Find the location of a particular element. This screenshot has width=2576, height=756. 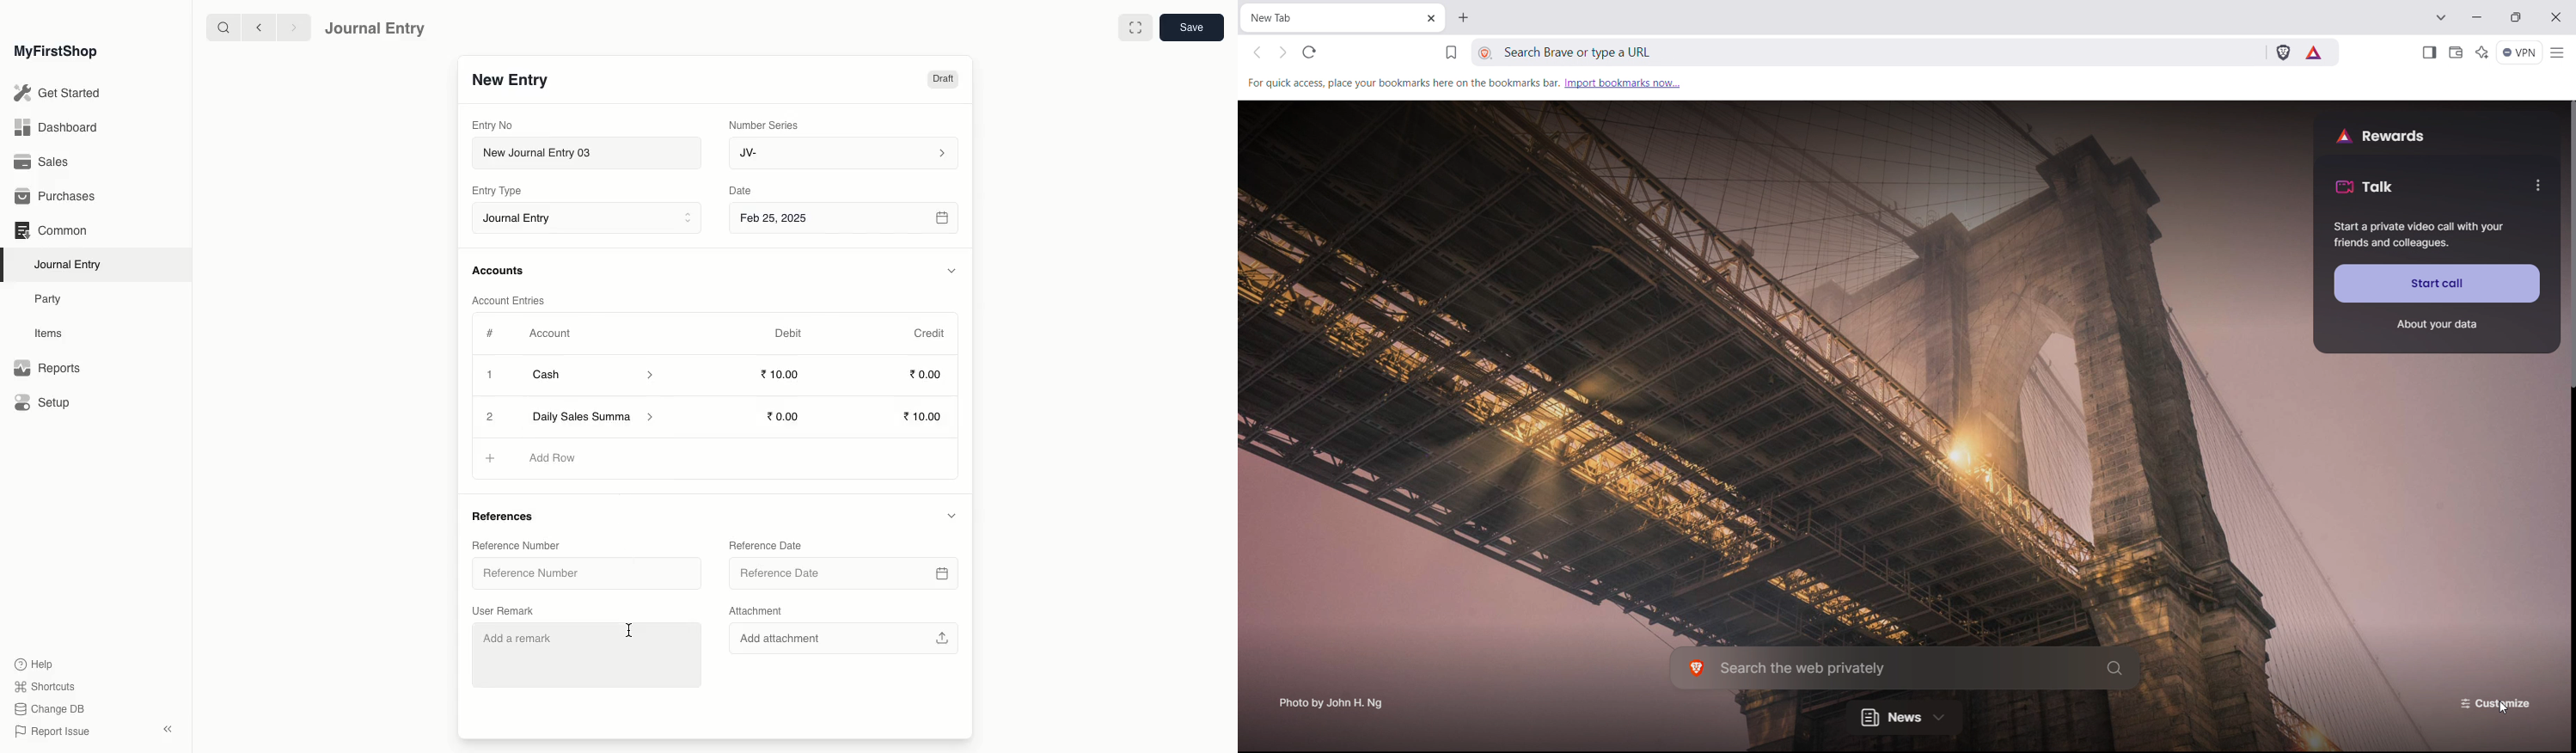

Close is located at coordinates (491, 417).